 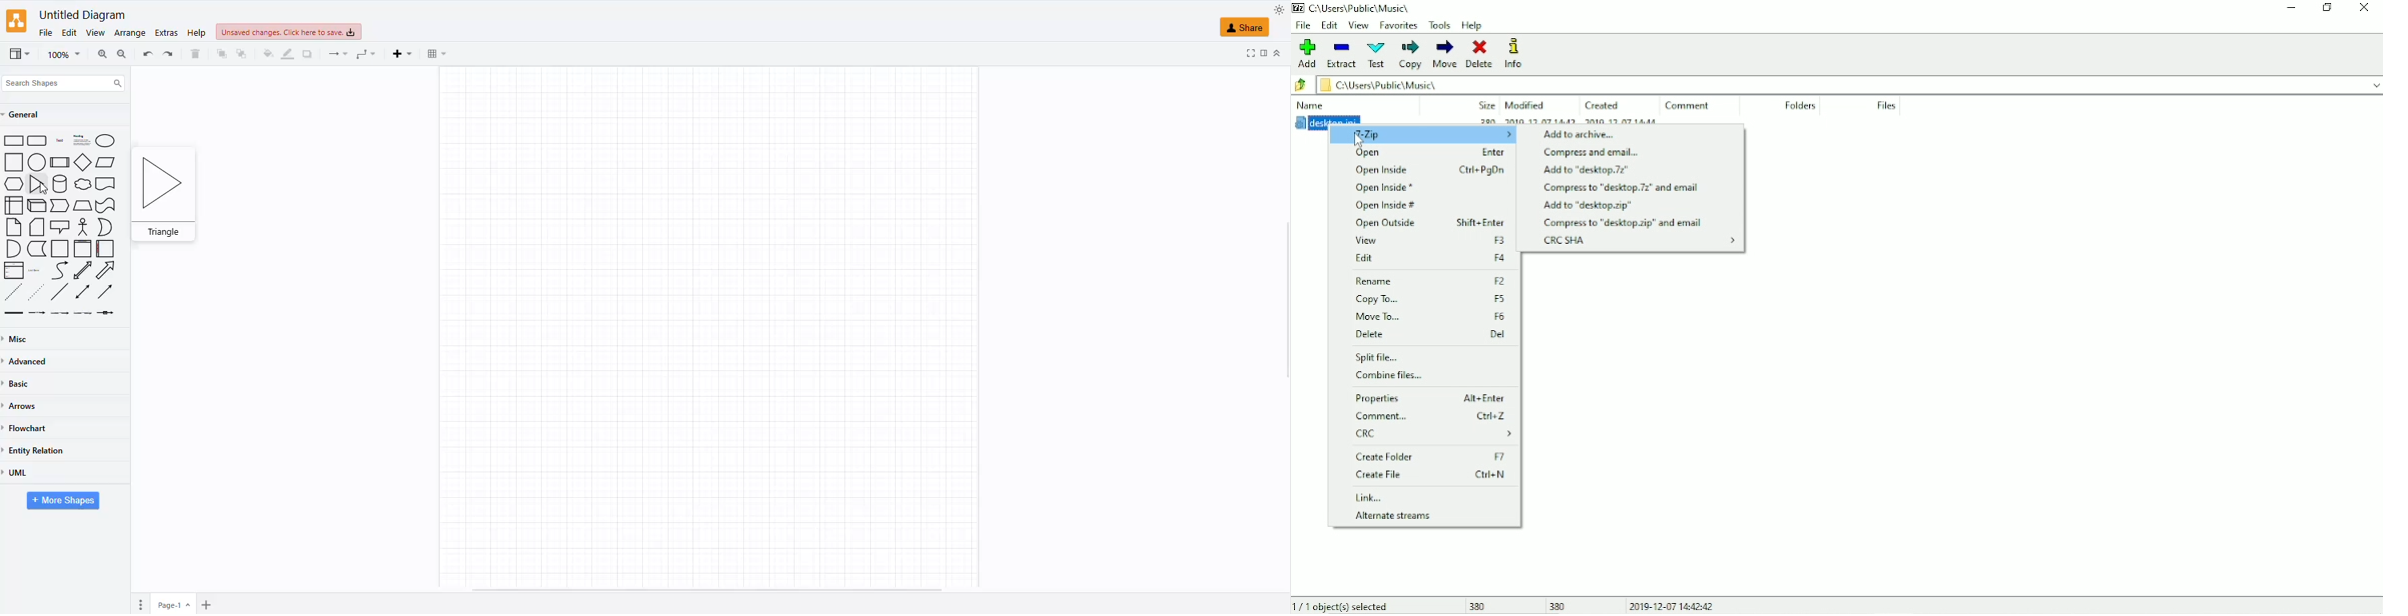 I want to click on uml, so click(x=20, y=473).